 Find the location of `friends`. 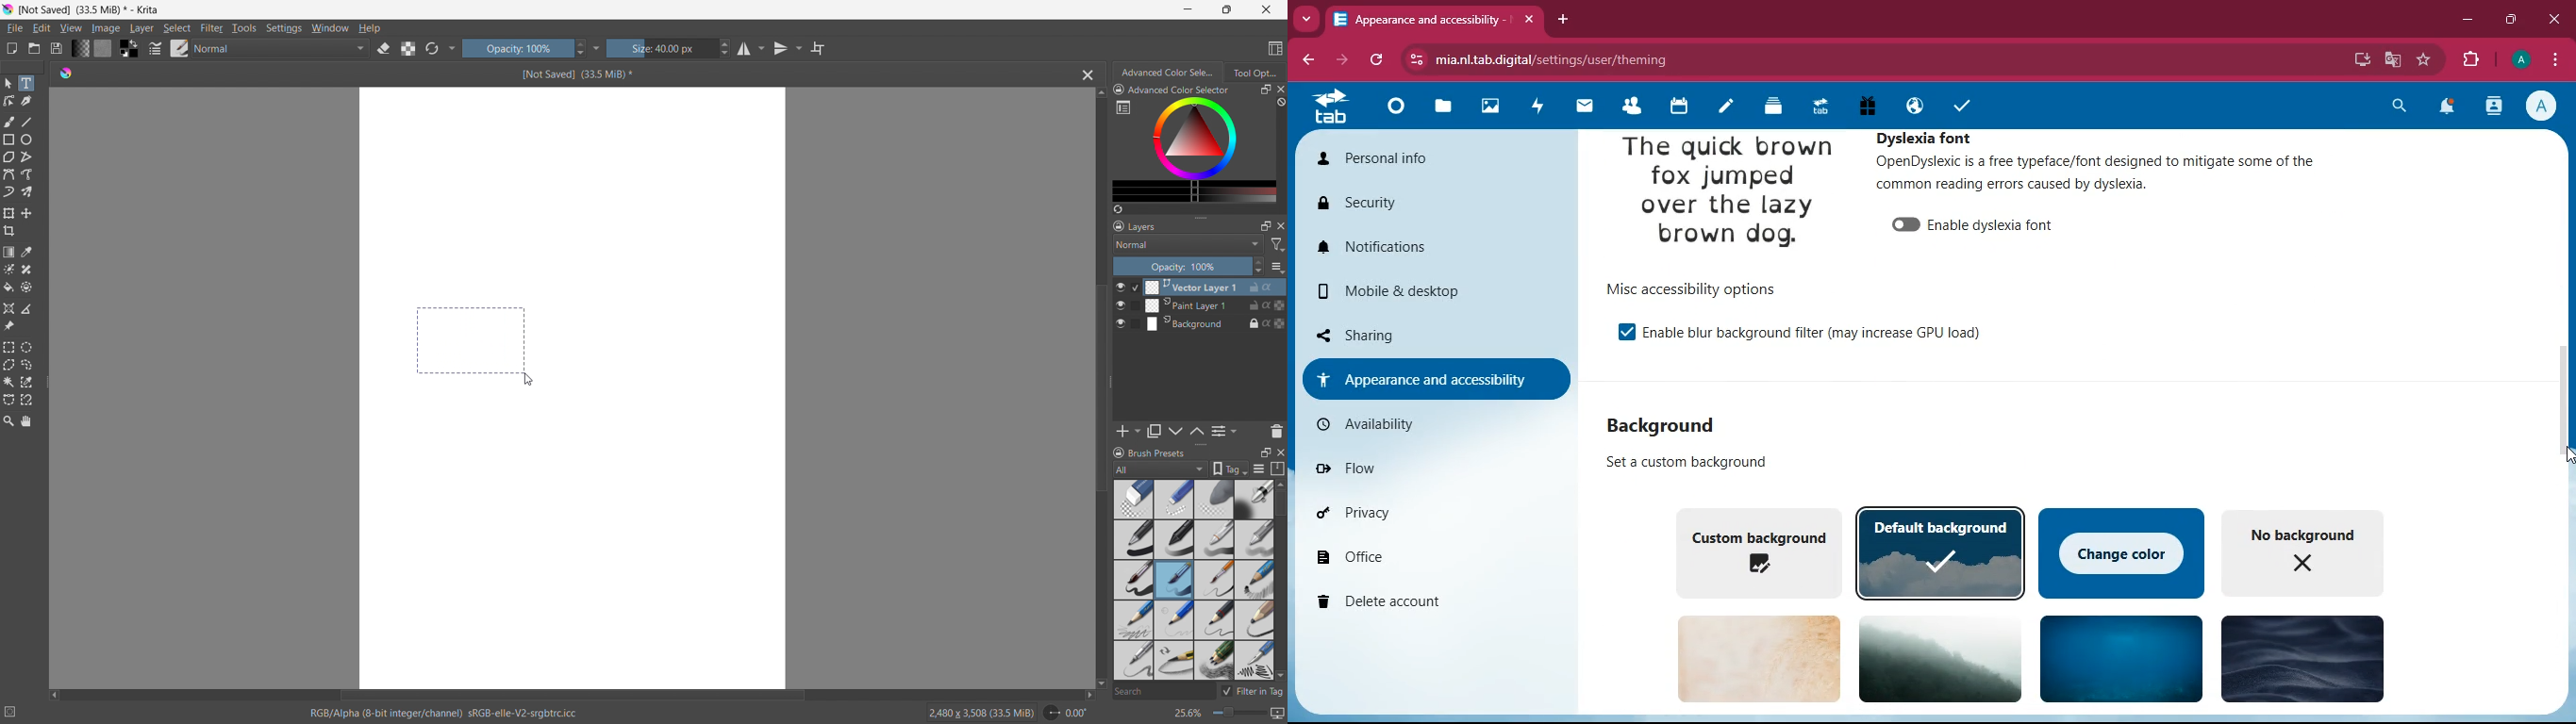

friends is located at coordinates (1628, 106).